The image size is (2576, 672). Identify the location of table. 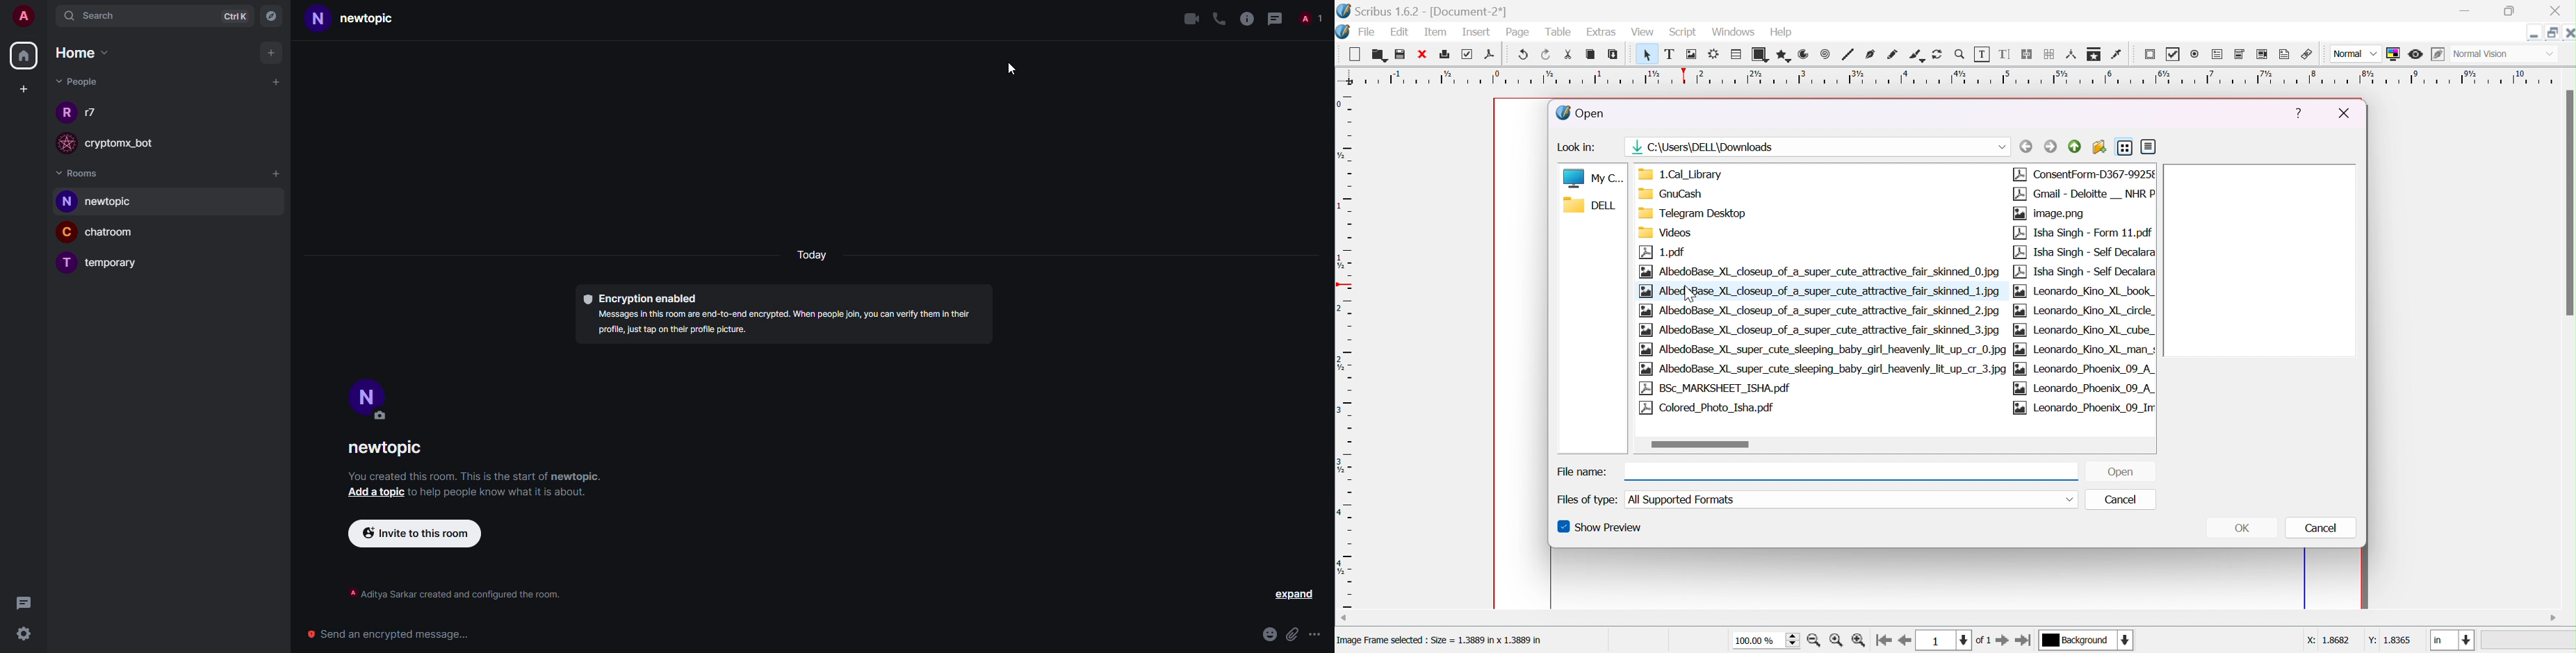
(1736, 52).